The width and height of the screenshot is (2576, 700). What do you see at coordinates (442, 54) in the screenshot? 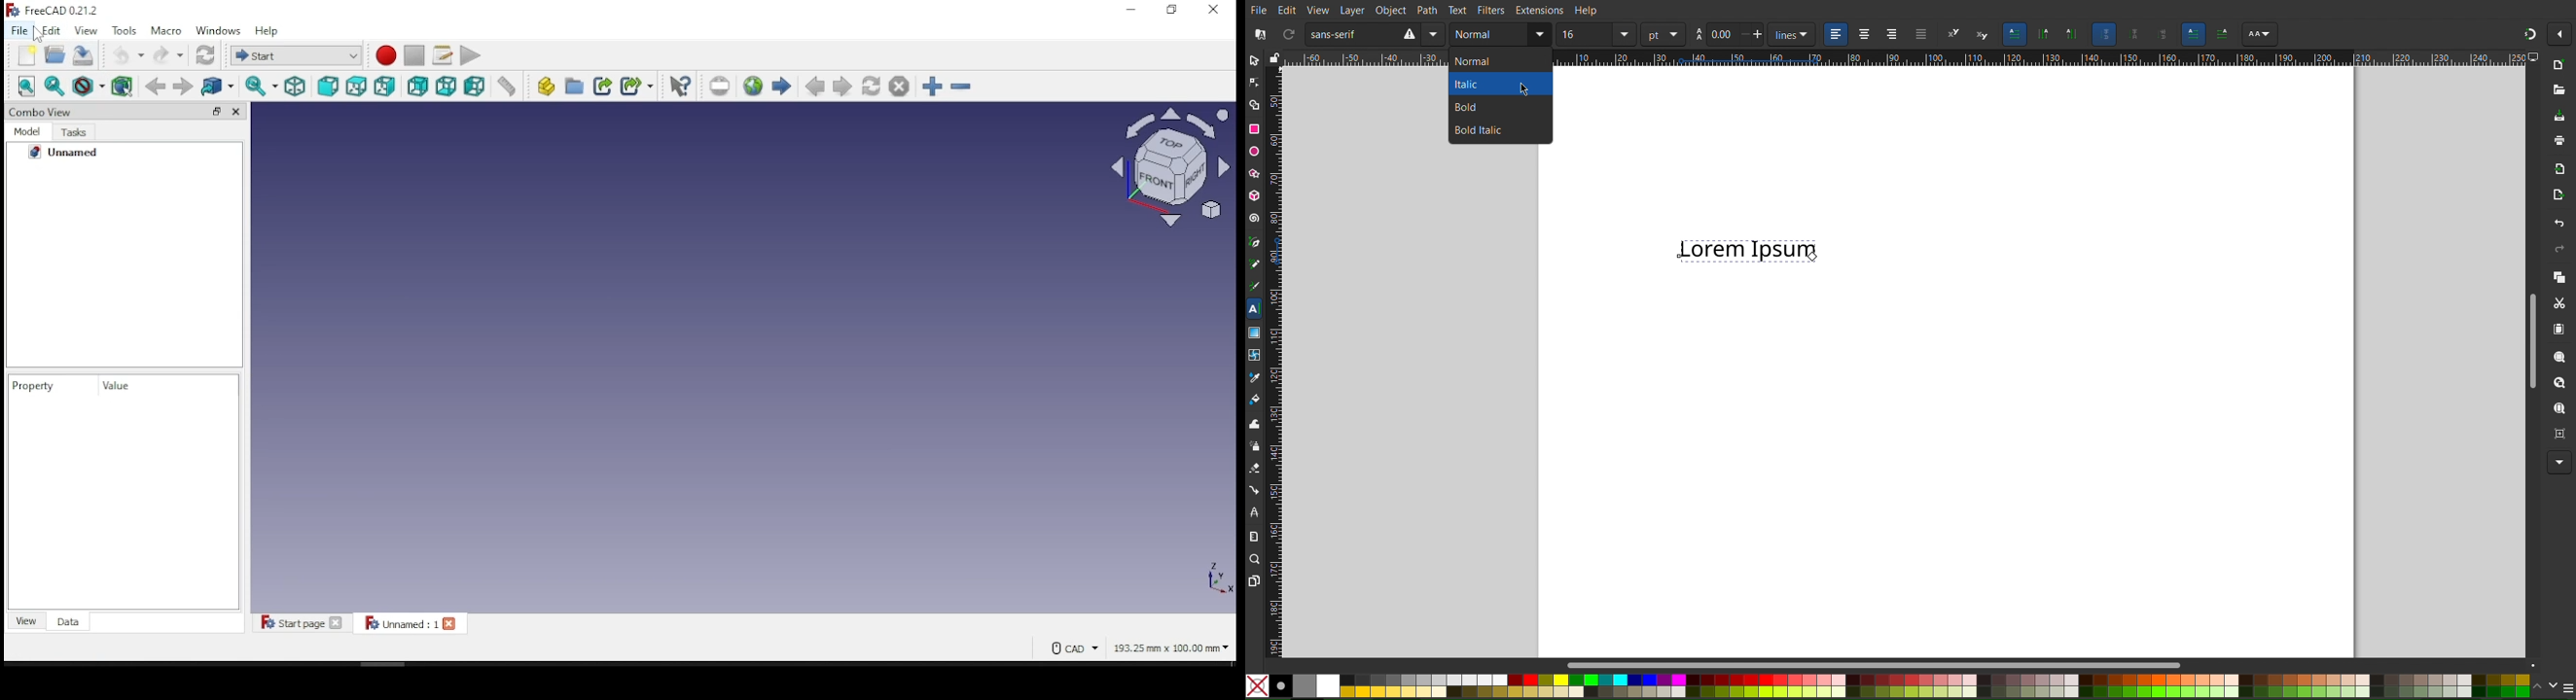
I see `macros` at bounding box center [442, 54].